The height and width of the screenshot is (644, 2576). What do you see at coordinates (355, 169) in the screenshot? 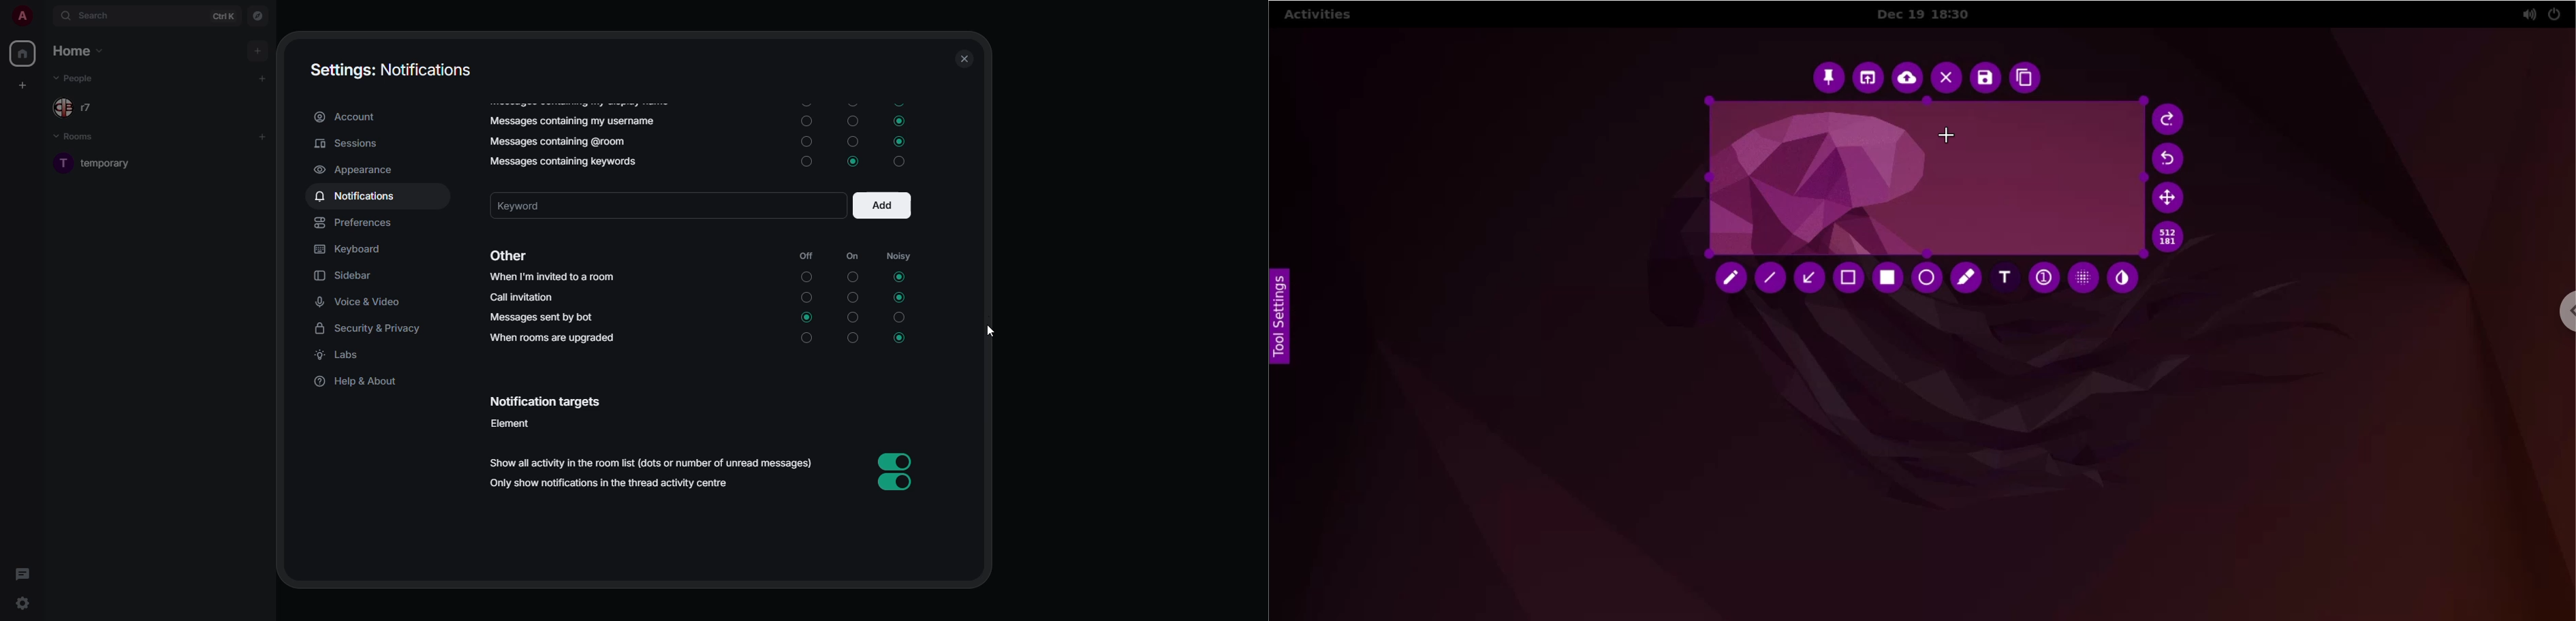
I see `appearance` at bounding box center [355, 169].